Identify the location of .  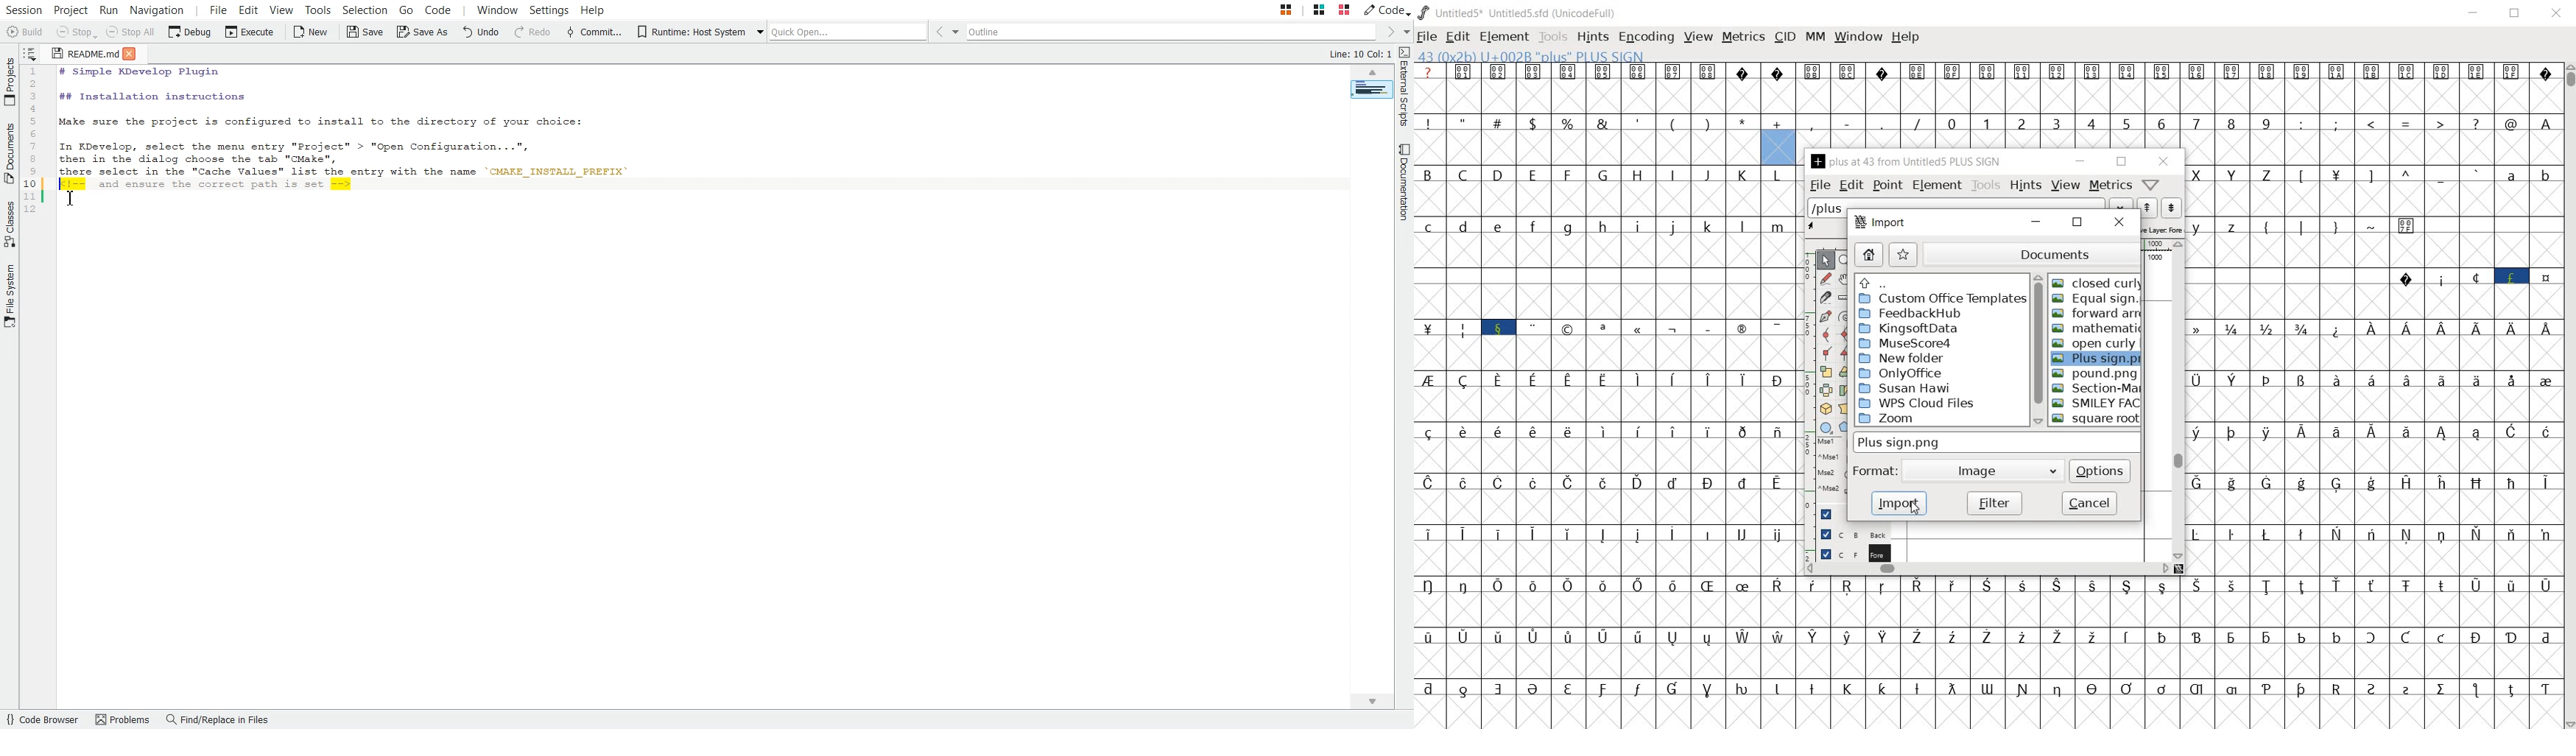
(2220, 243).